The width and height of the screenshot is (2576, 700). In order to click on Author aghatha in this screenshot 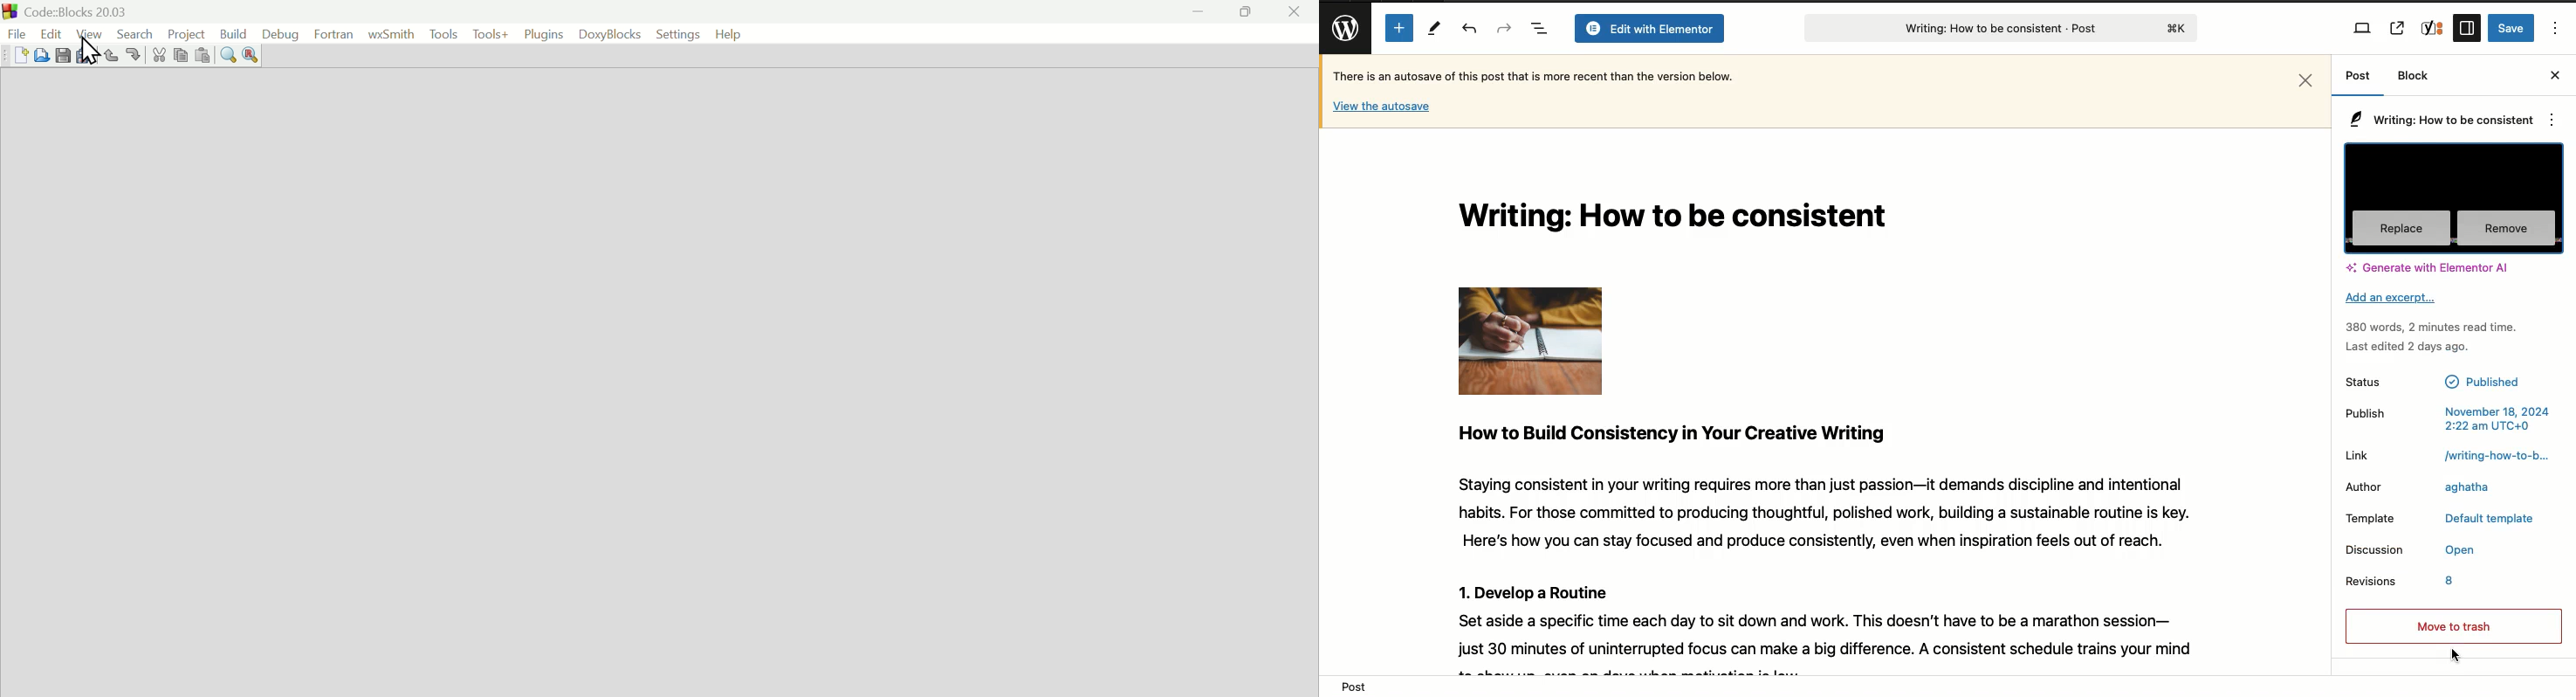, I will do `click(2441, 487)`.